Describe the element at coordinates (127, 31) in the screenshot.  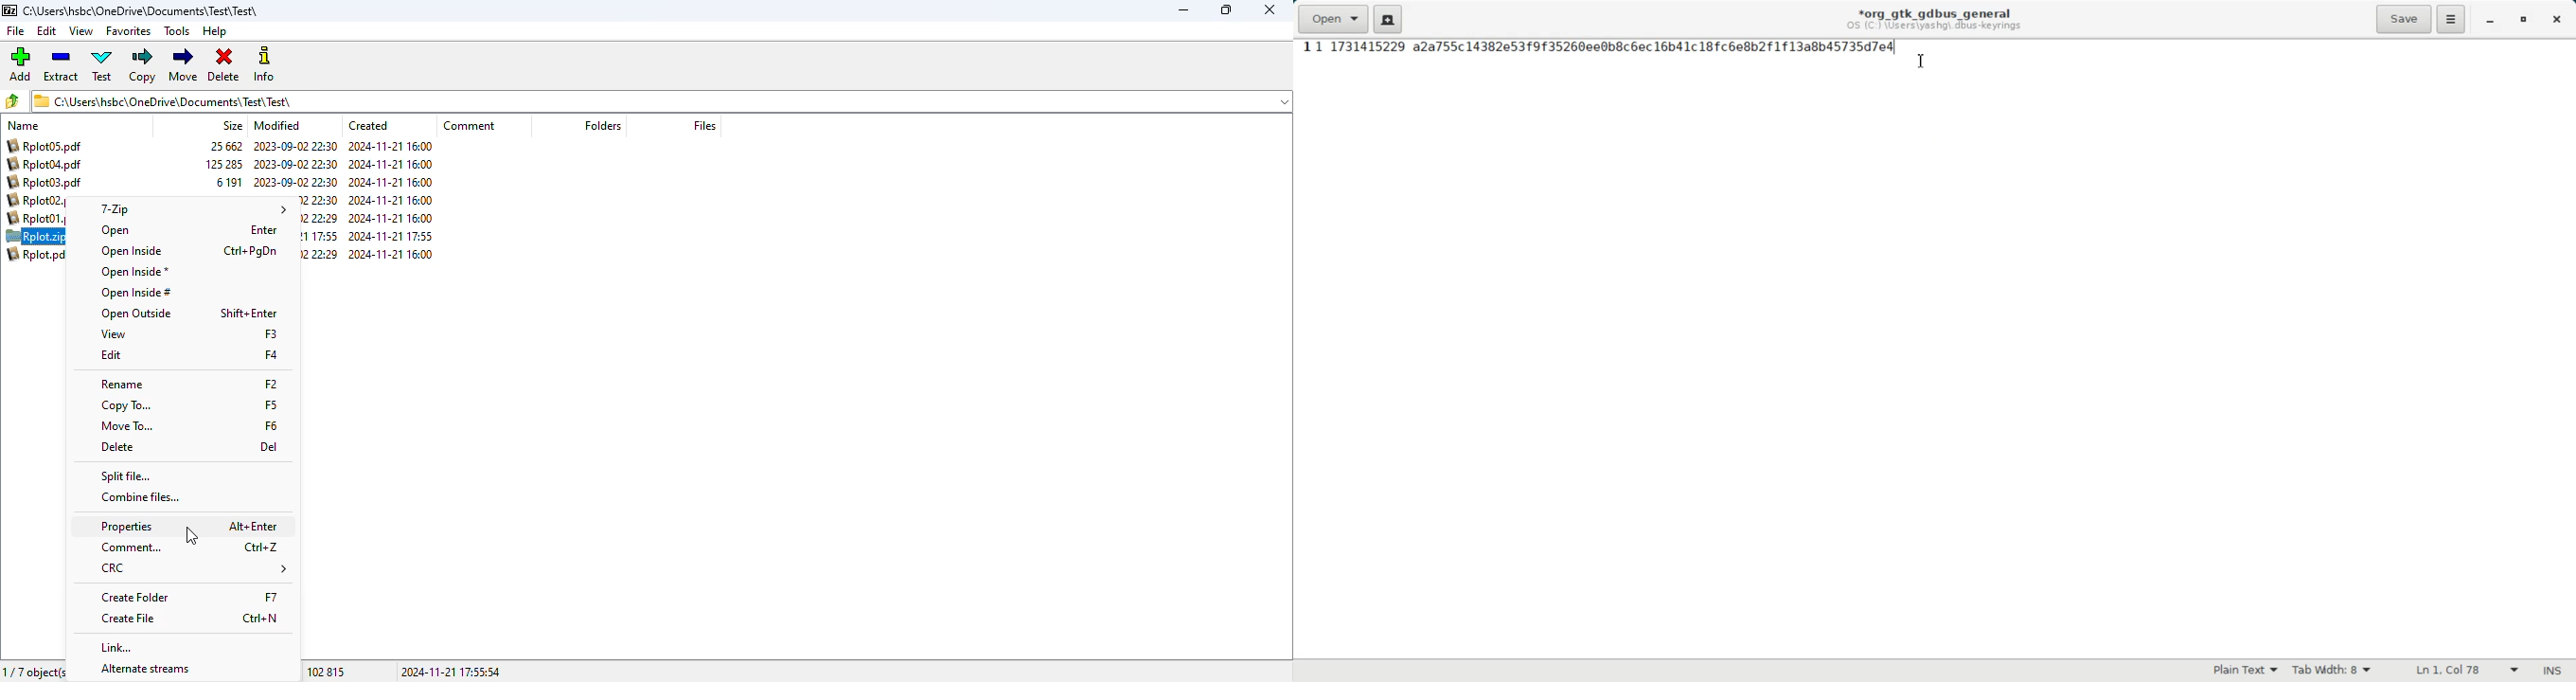
I see `favorites` at that location.